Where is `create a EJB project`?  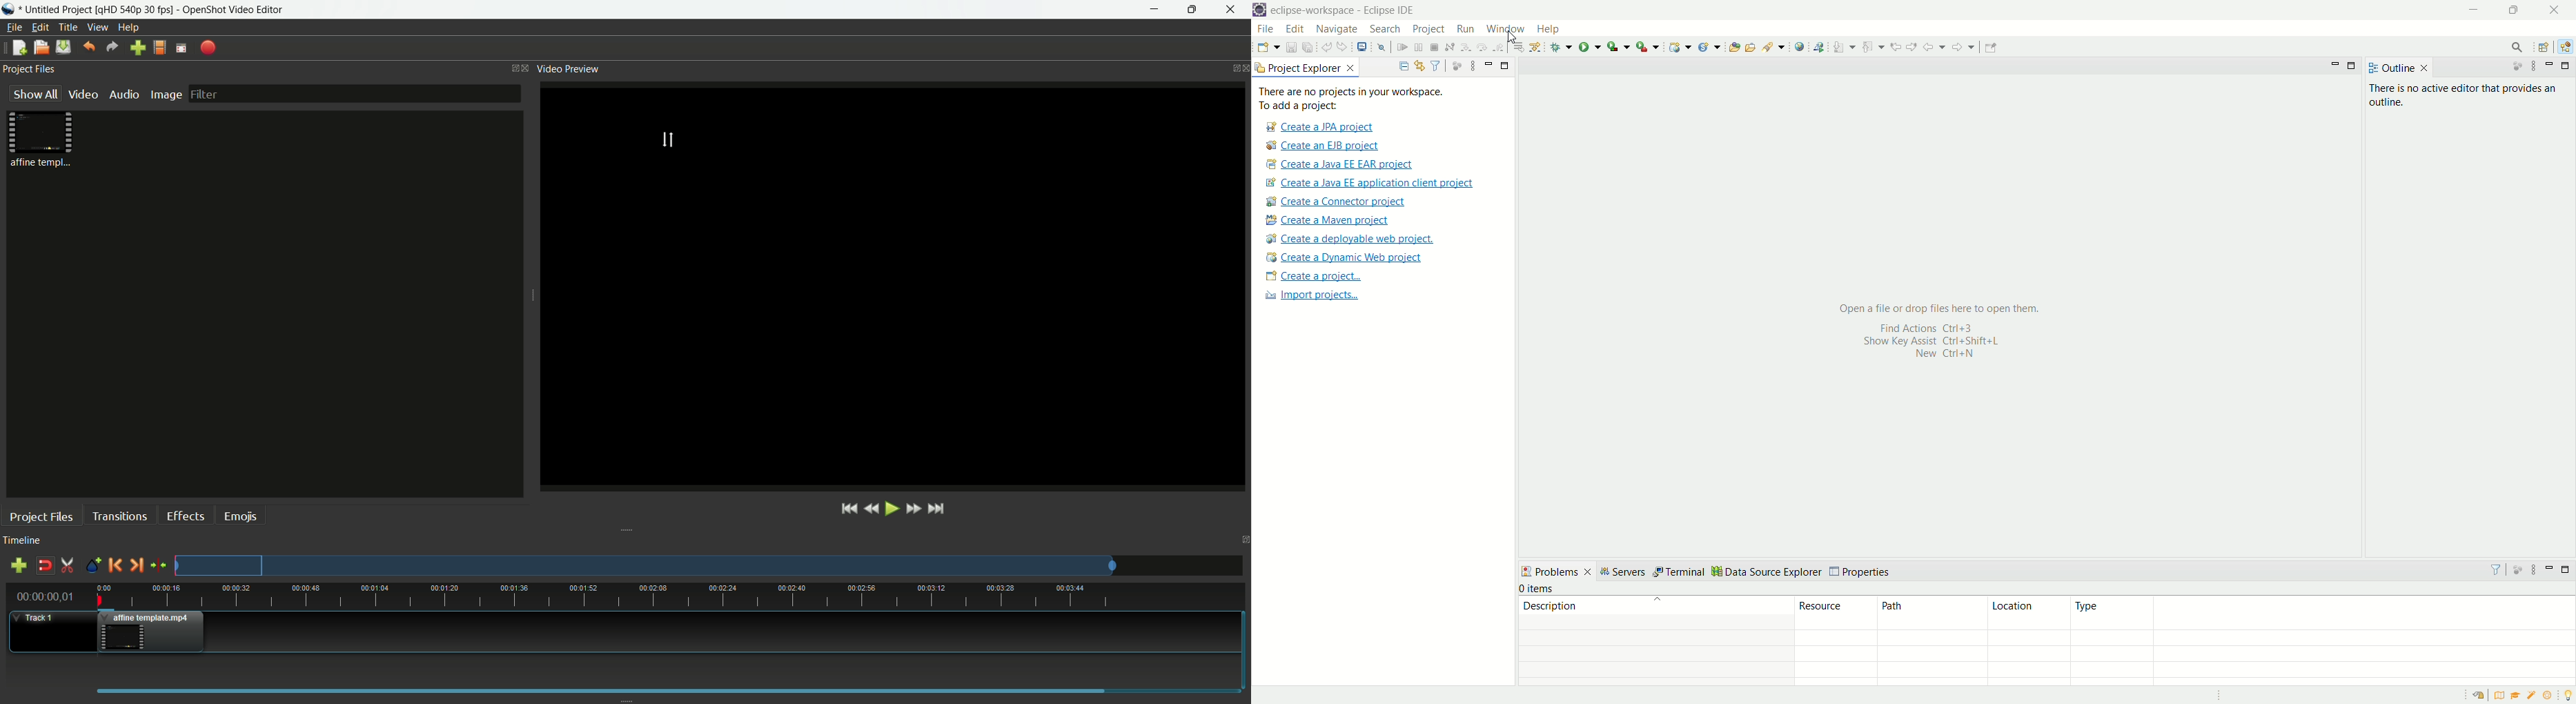 create a EJB project is located at coordinates (1324, 146).